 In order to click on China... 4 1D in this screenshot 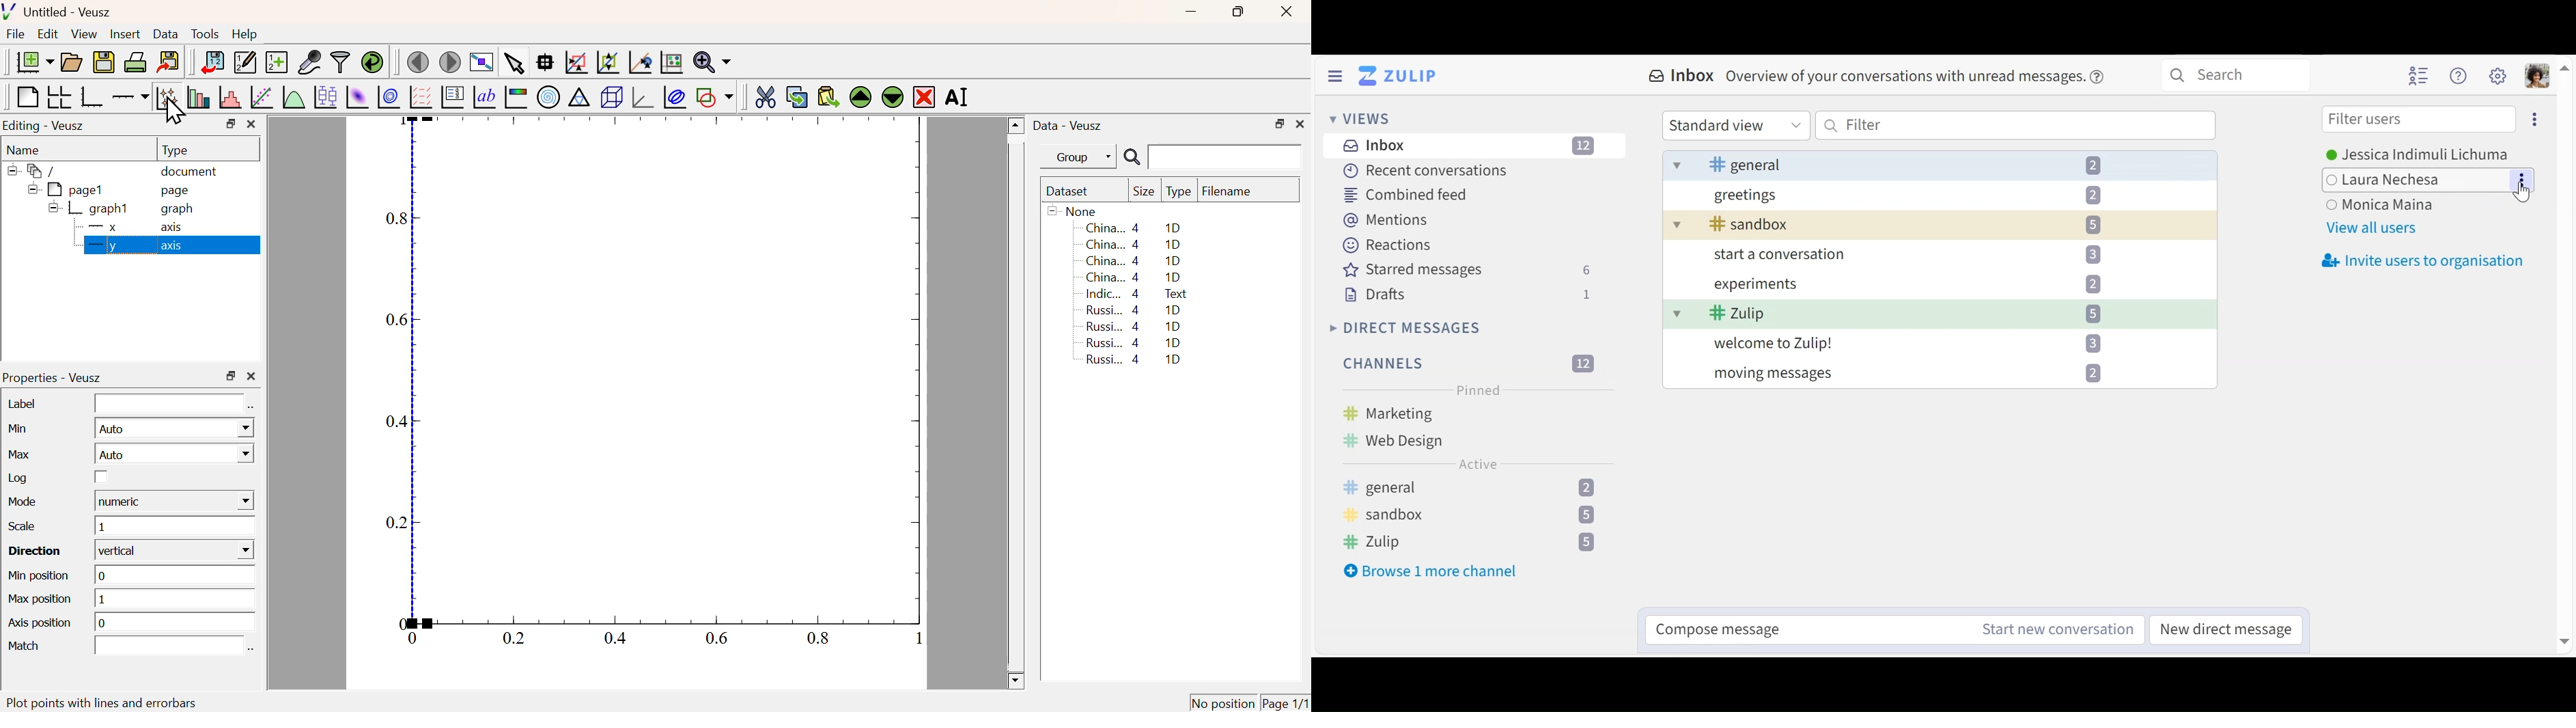, I will do `click(1134, 277)`.